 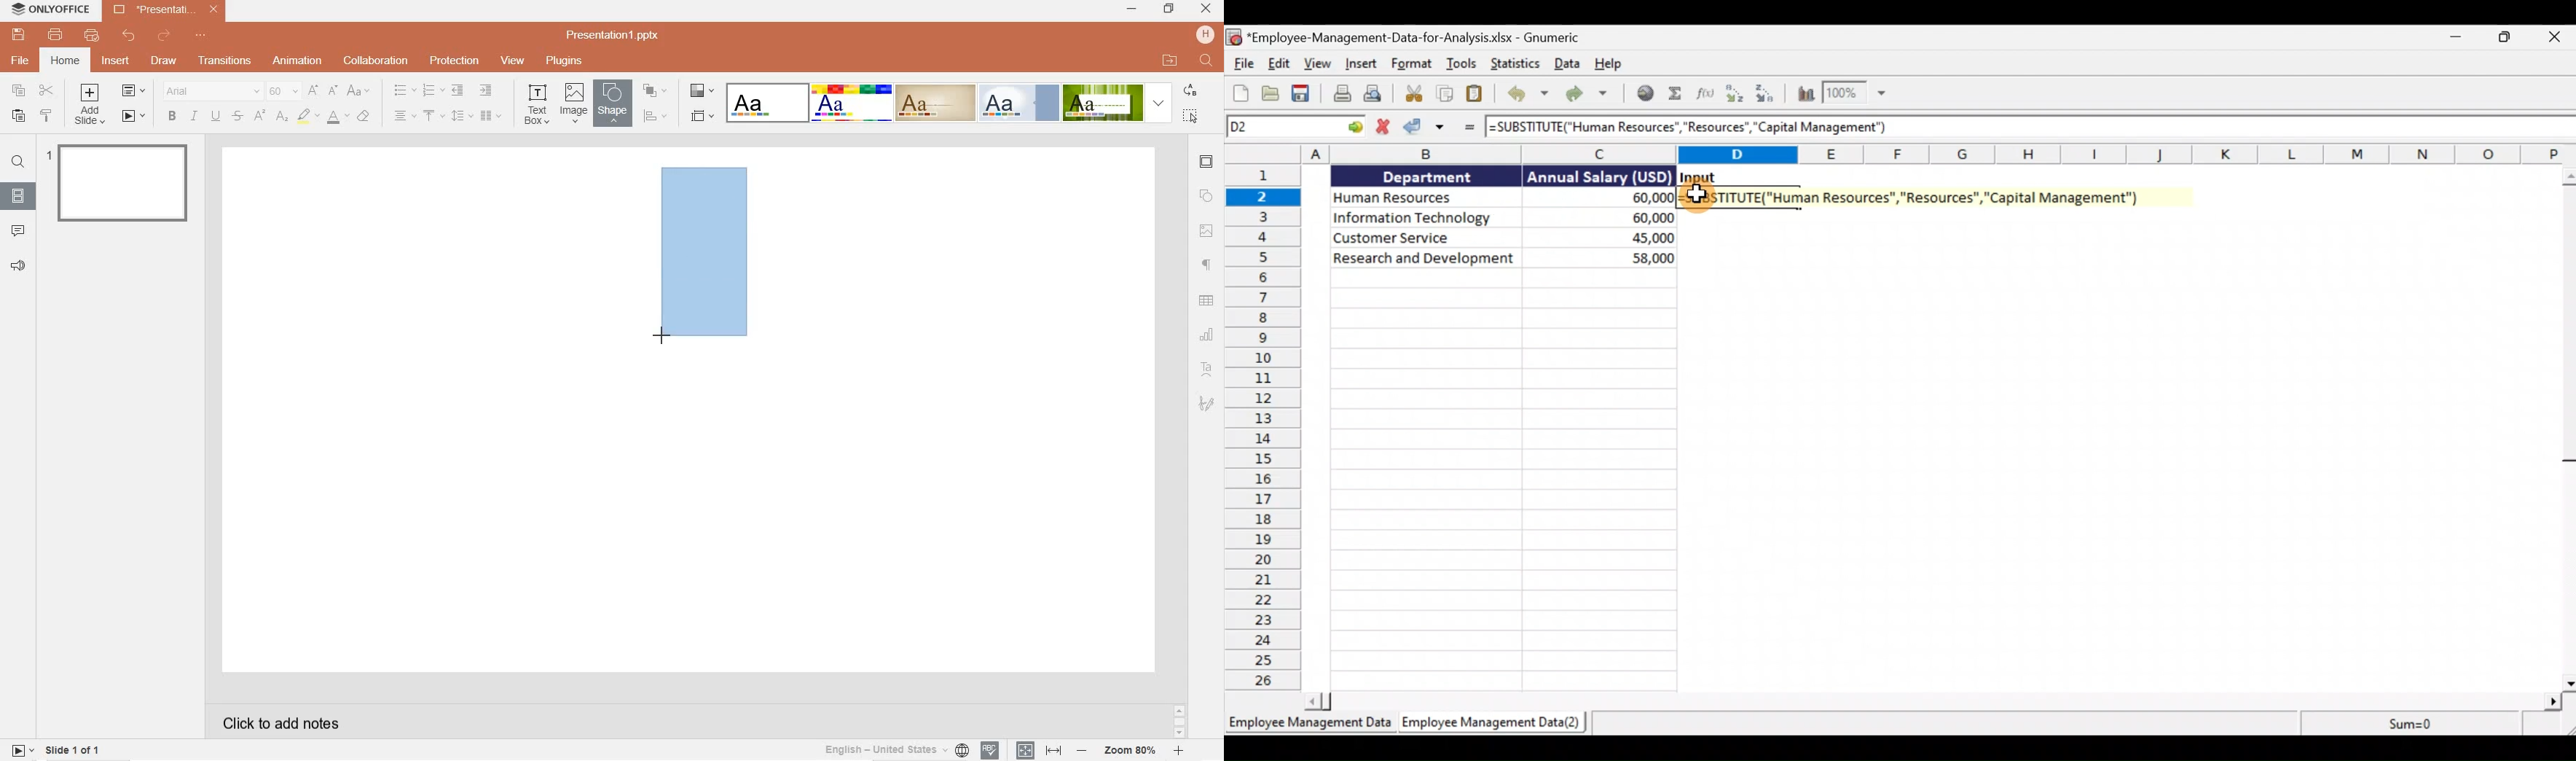 What do you see at coordinates (314, 90) in the screenshot?
I see `increment font size` at bounding box center [314, 90].